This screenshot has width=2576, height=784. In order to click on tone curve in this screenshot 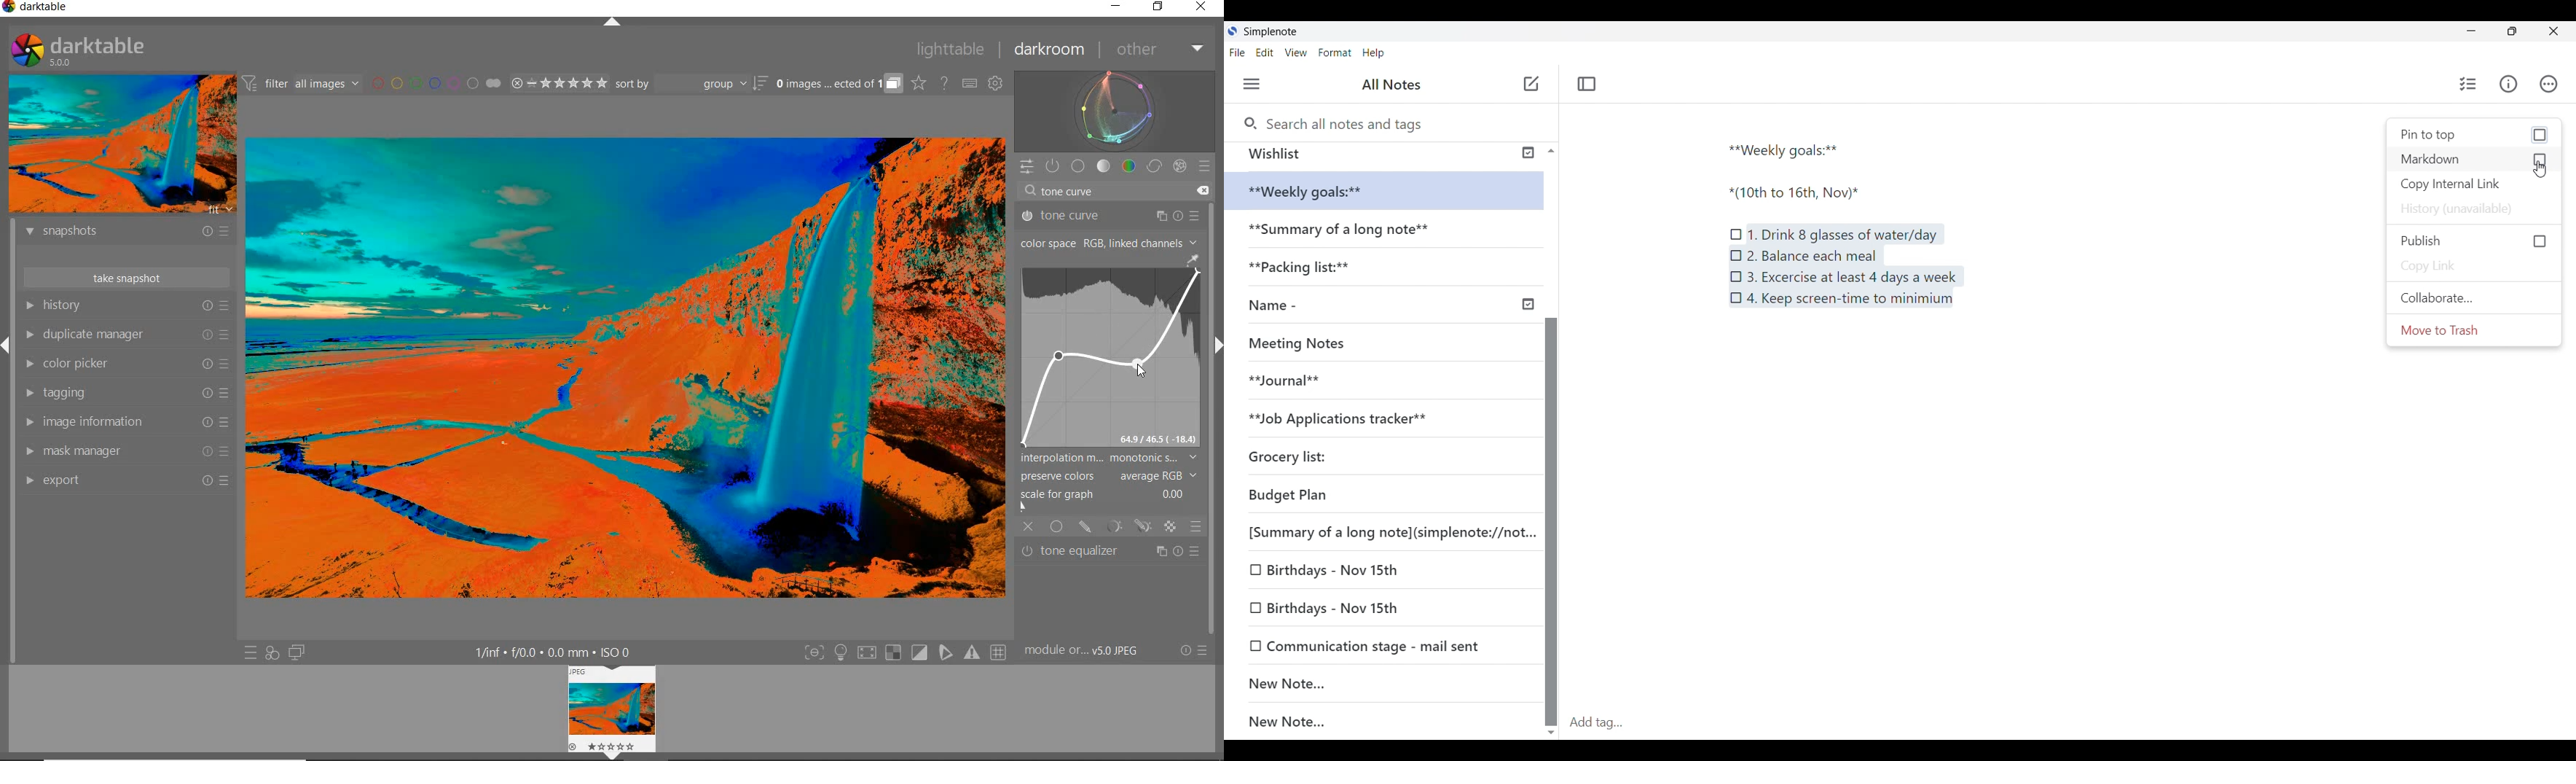, I will do `click(1110, 193)`.